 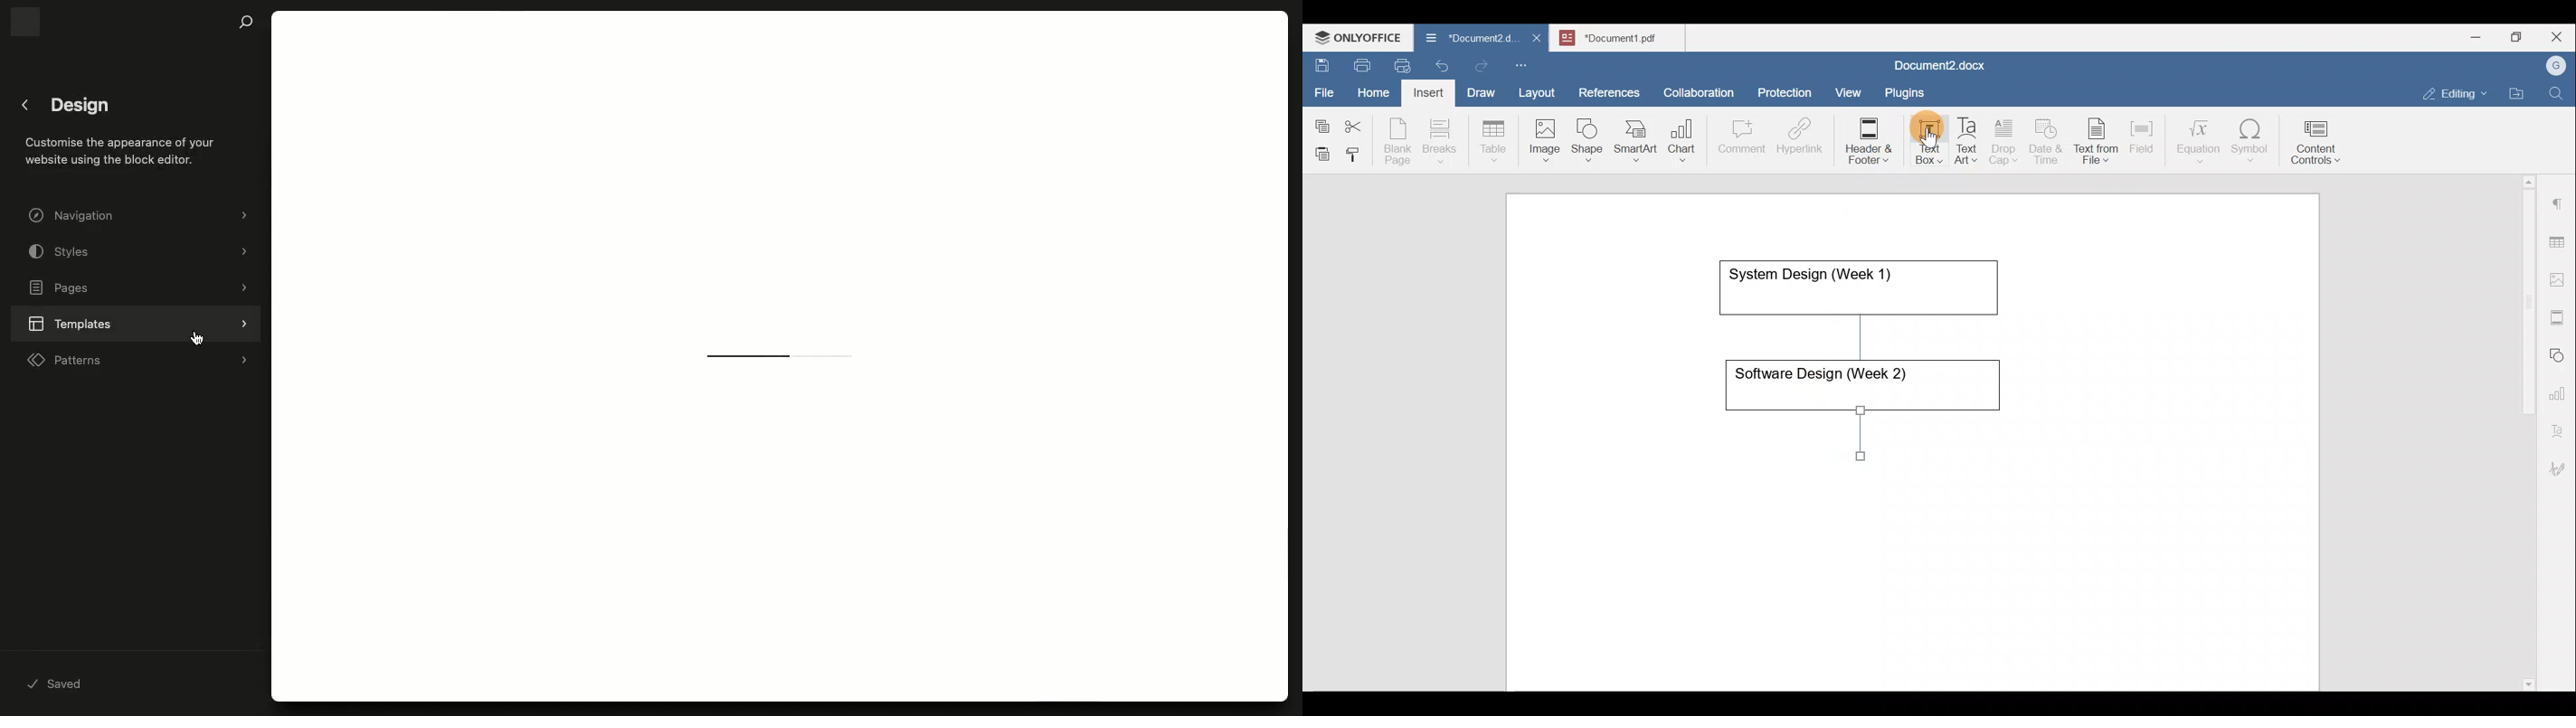 What do you see at coordinates (199, 342) in the screenshot?
I see `cursor` at bounding box center [199, 342].